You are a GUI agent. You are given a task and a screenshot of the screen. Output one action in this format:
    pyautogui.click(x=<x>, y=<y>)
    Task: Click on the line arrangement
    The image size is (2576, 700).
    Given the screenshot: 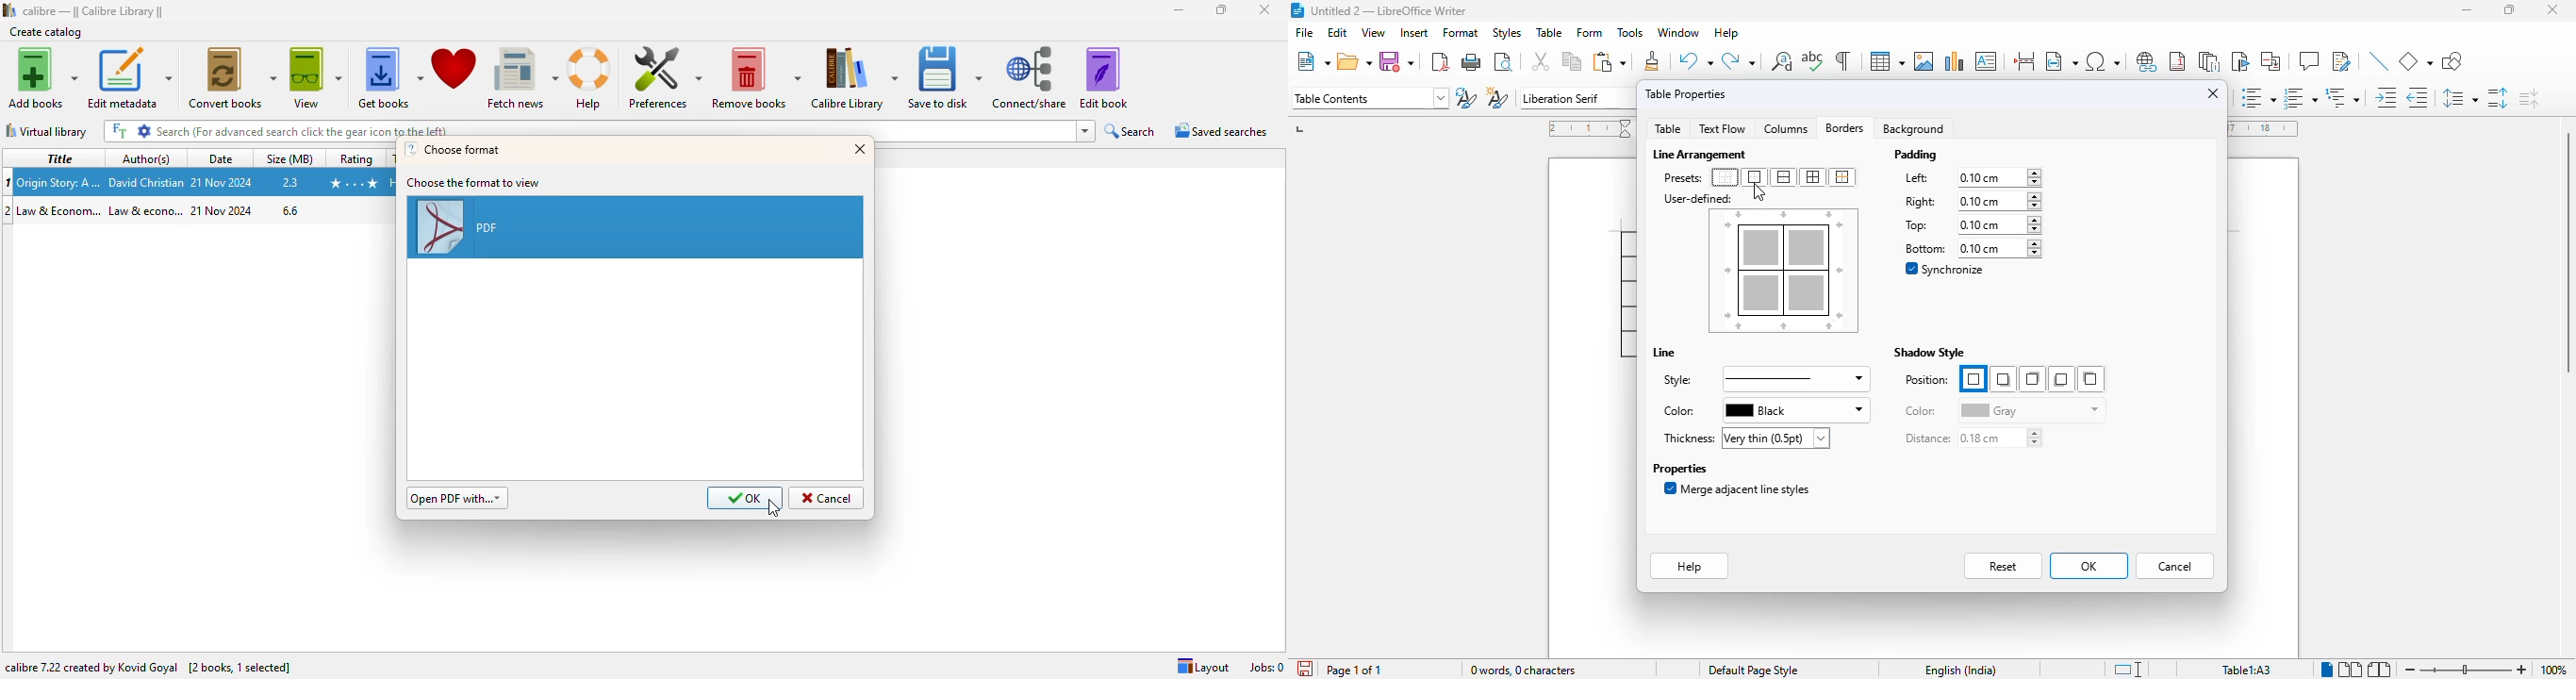 What is the action you would take?
    pyautogui.click(x=1702, y=155)
    